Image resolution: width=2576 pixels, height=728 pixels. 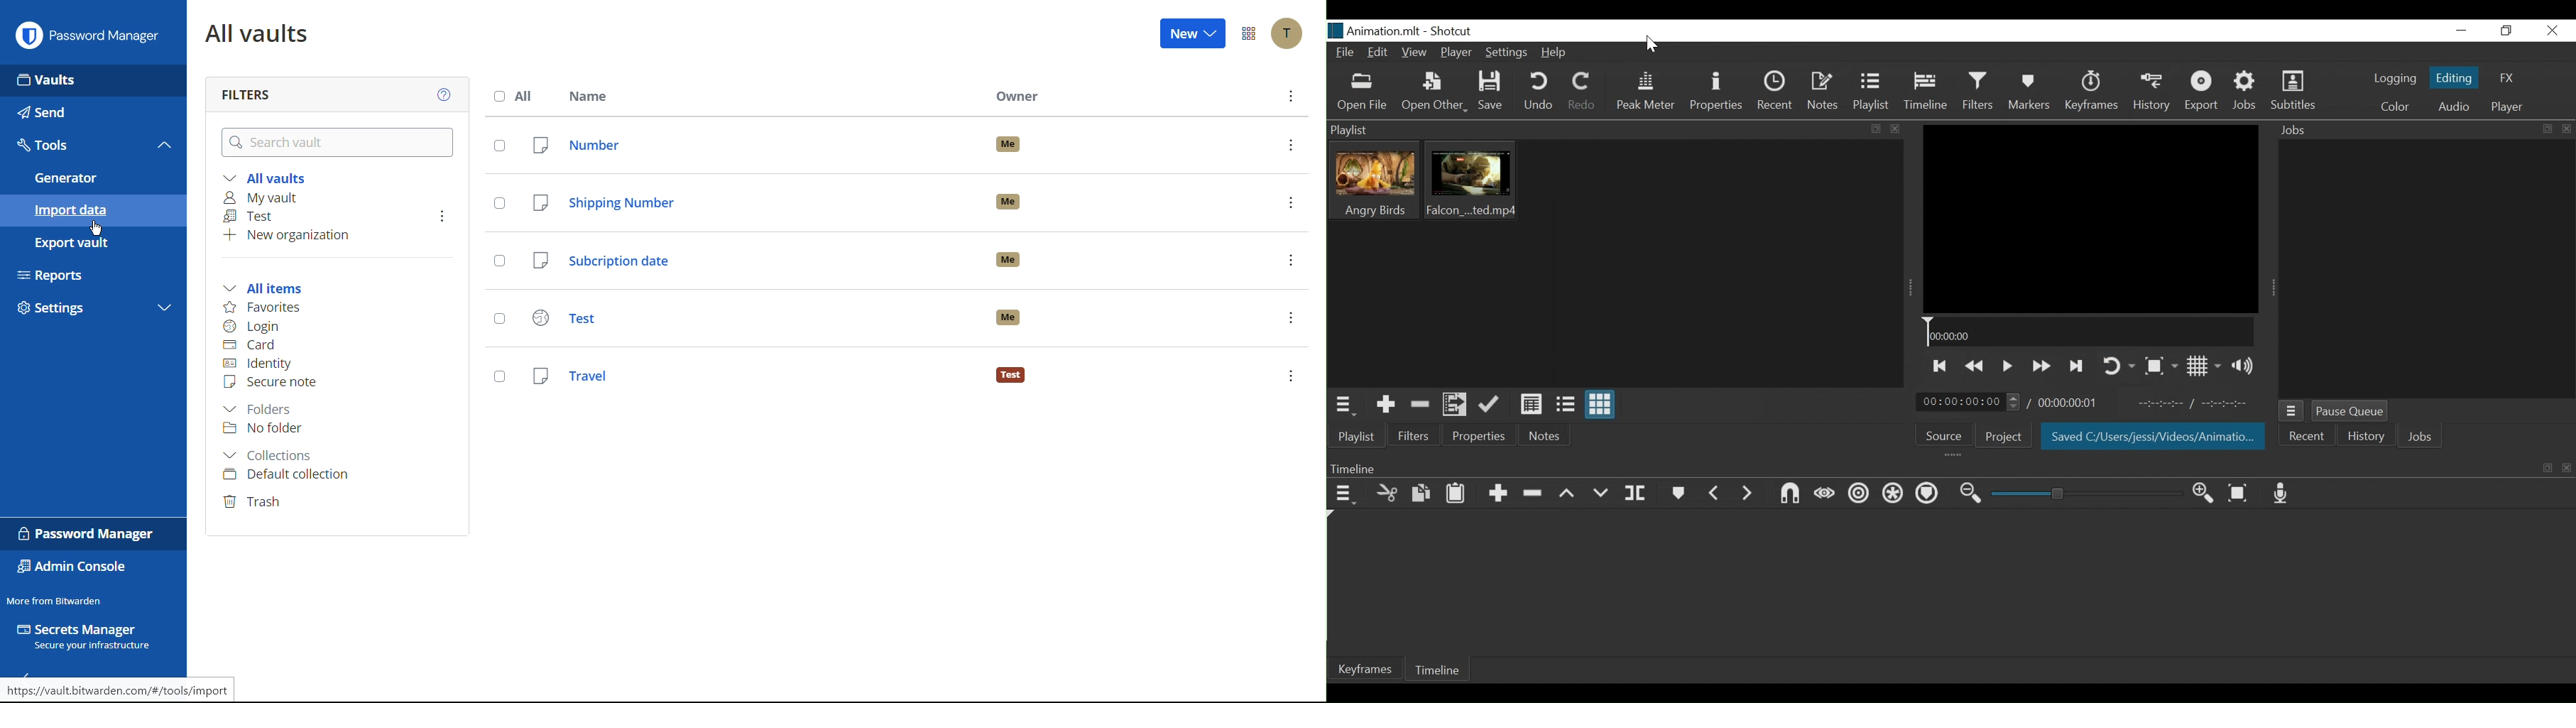 I want to click on Help, so click(x=447, y=94).